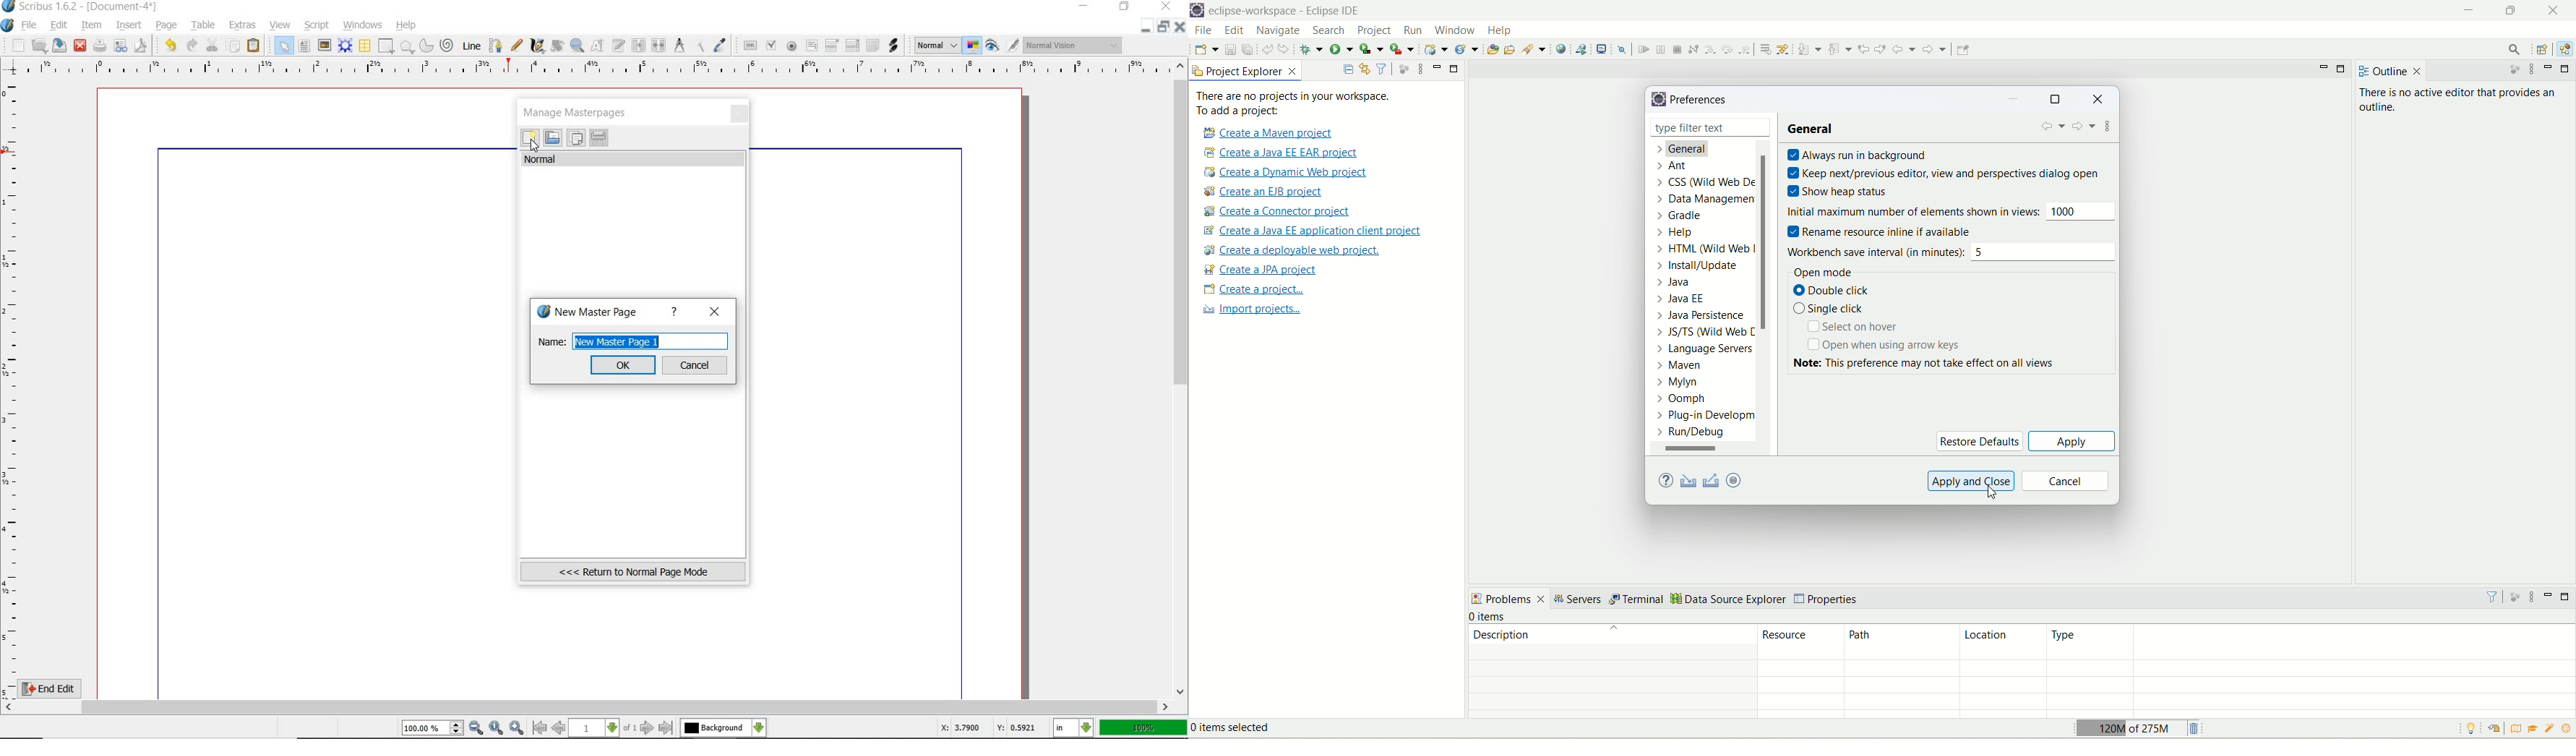 The height and width of the screenshot is (756, 2576). Describe the element at coordinates (2543, 50) in the screenshot. I see `other perspective` at that location.